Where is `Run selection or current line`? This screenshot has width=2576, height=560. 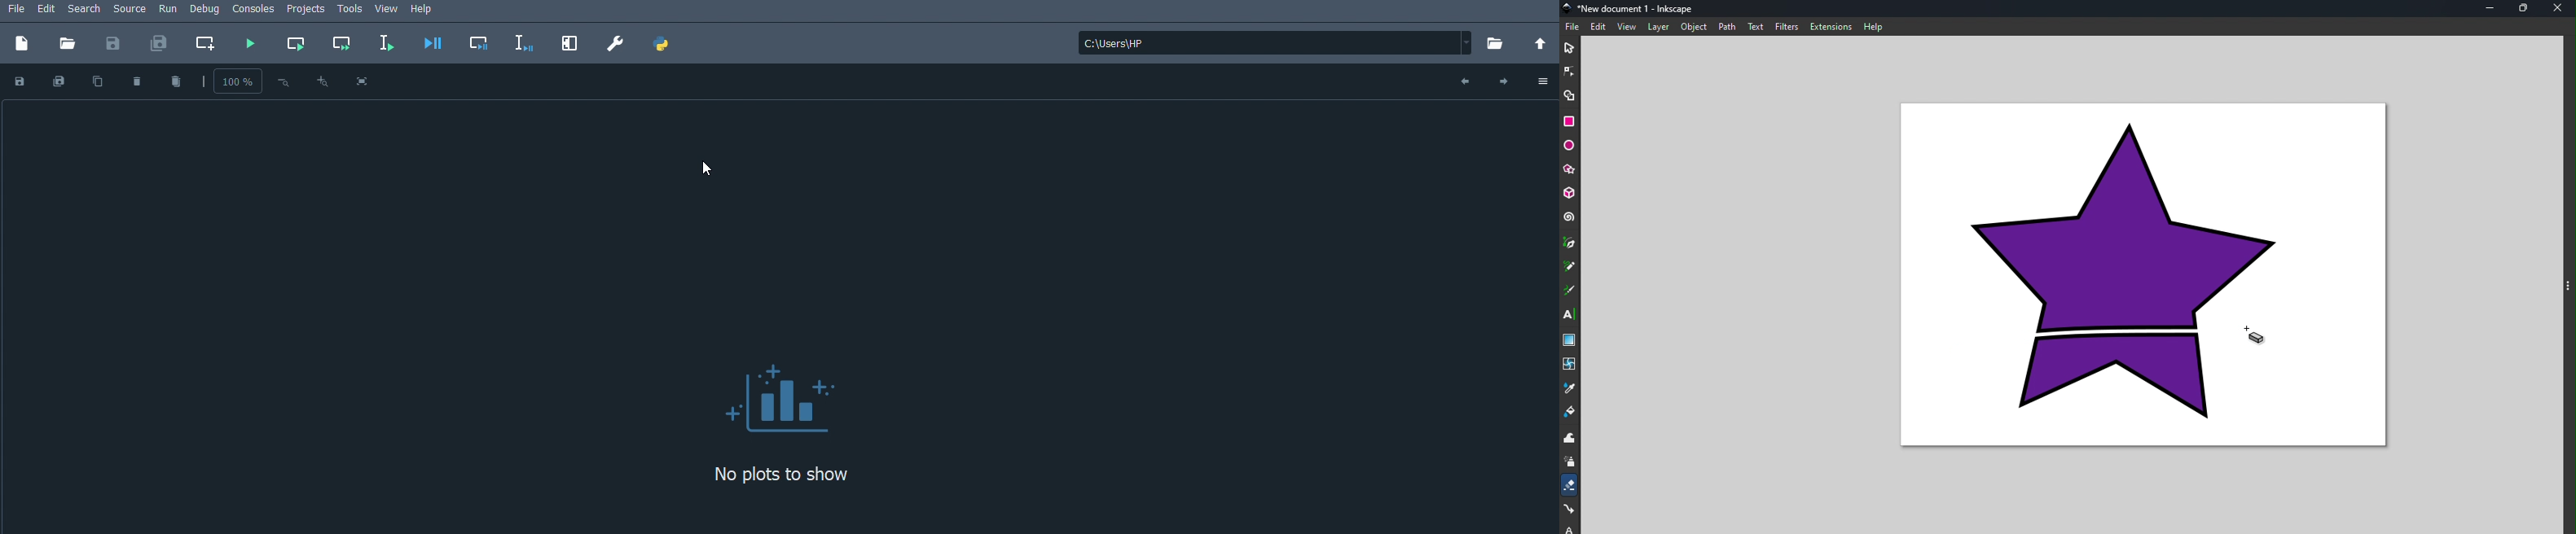
Run selection or current line is located at coordinates (385, 44).